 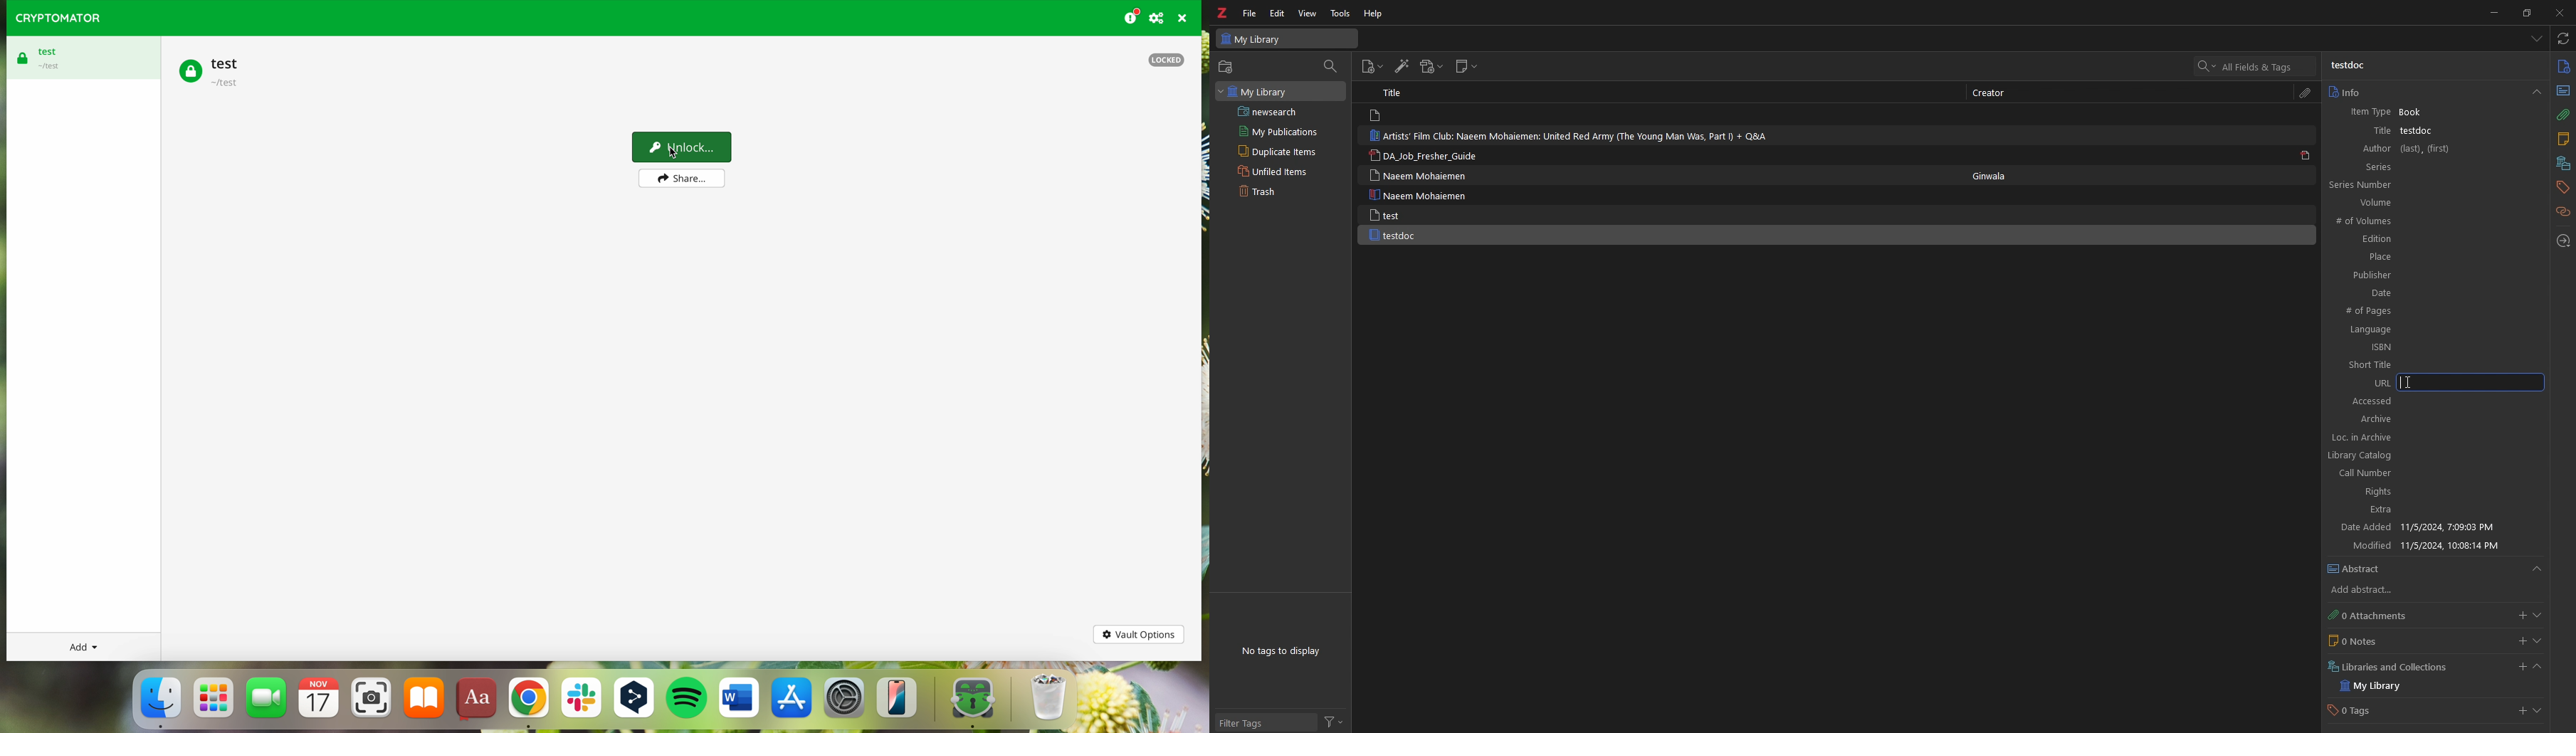 What do you see at coordinates (2559, 12) in the screenshot?
I see `close` at bounding box center [2559, 12].